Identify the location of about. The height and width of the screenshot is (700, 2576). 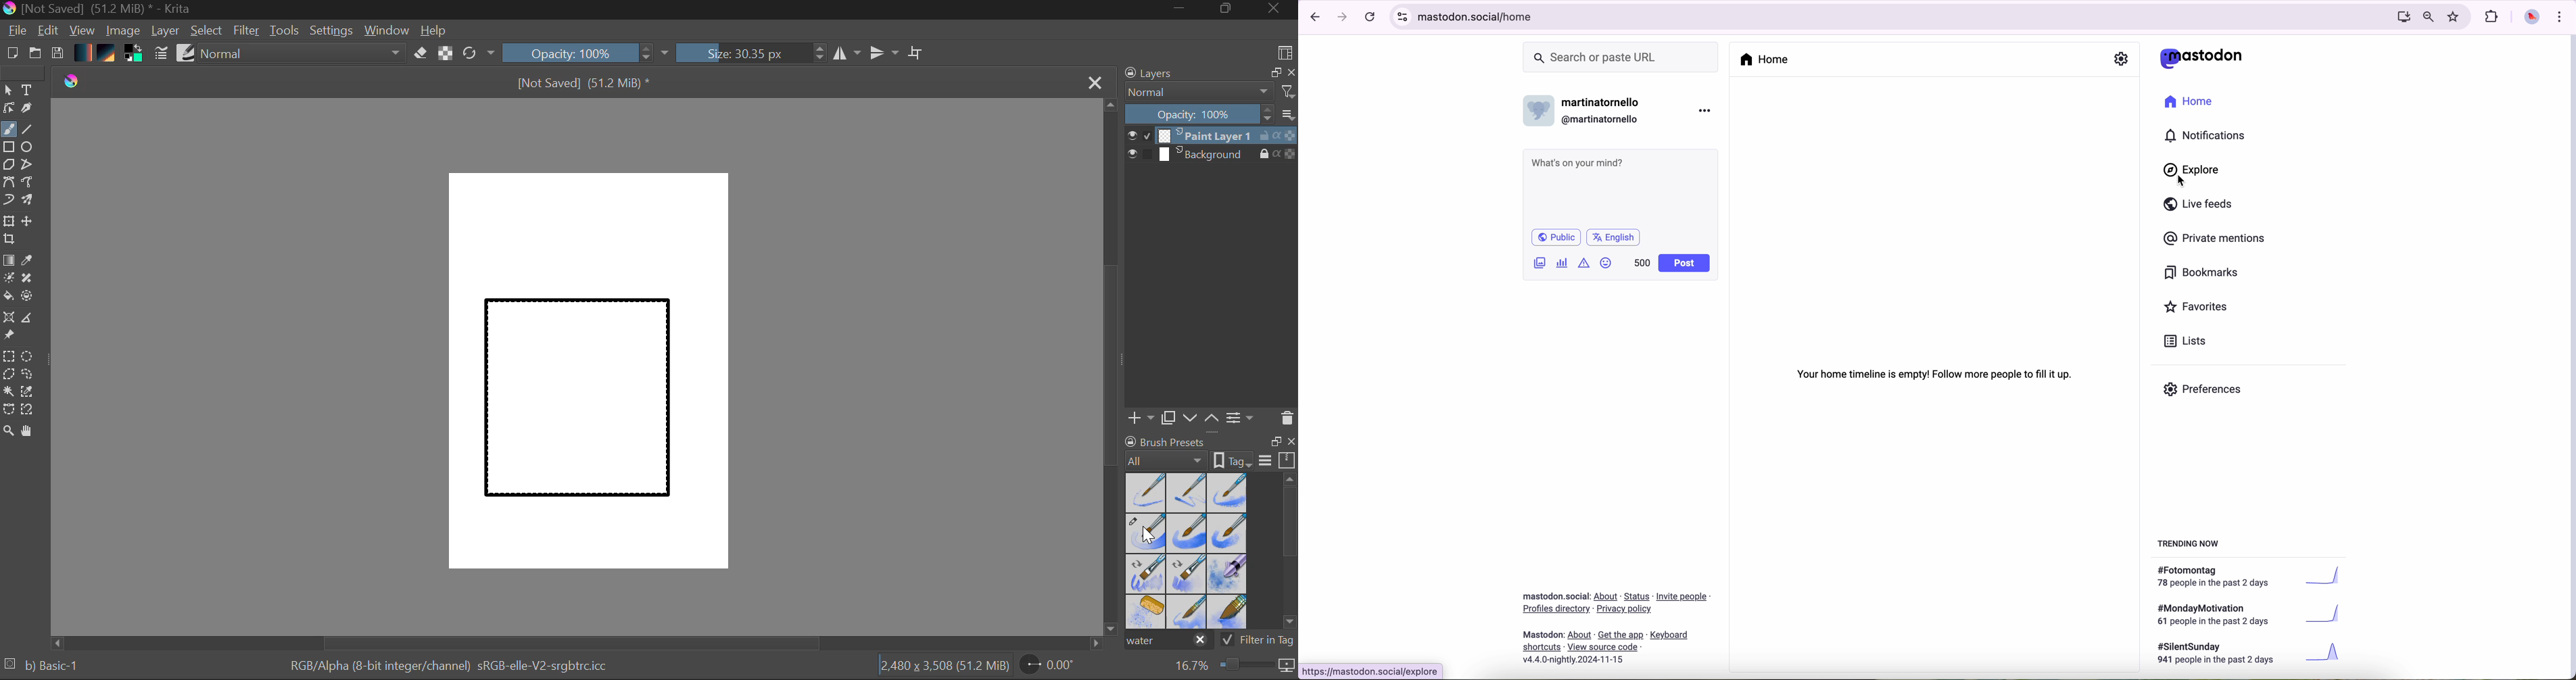
(1616, 624).